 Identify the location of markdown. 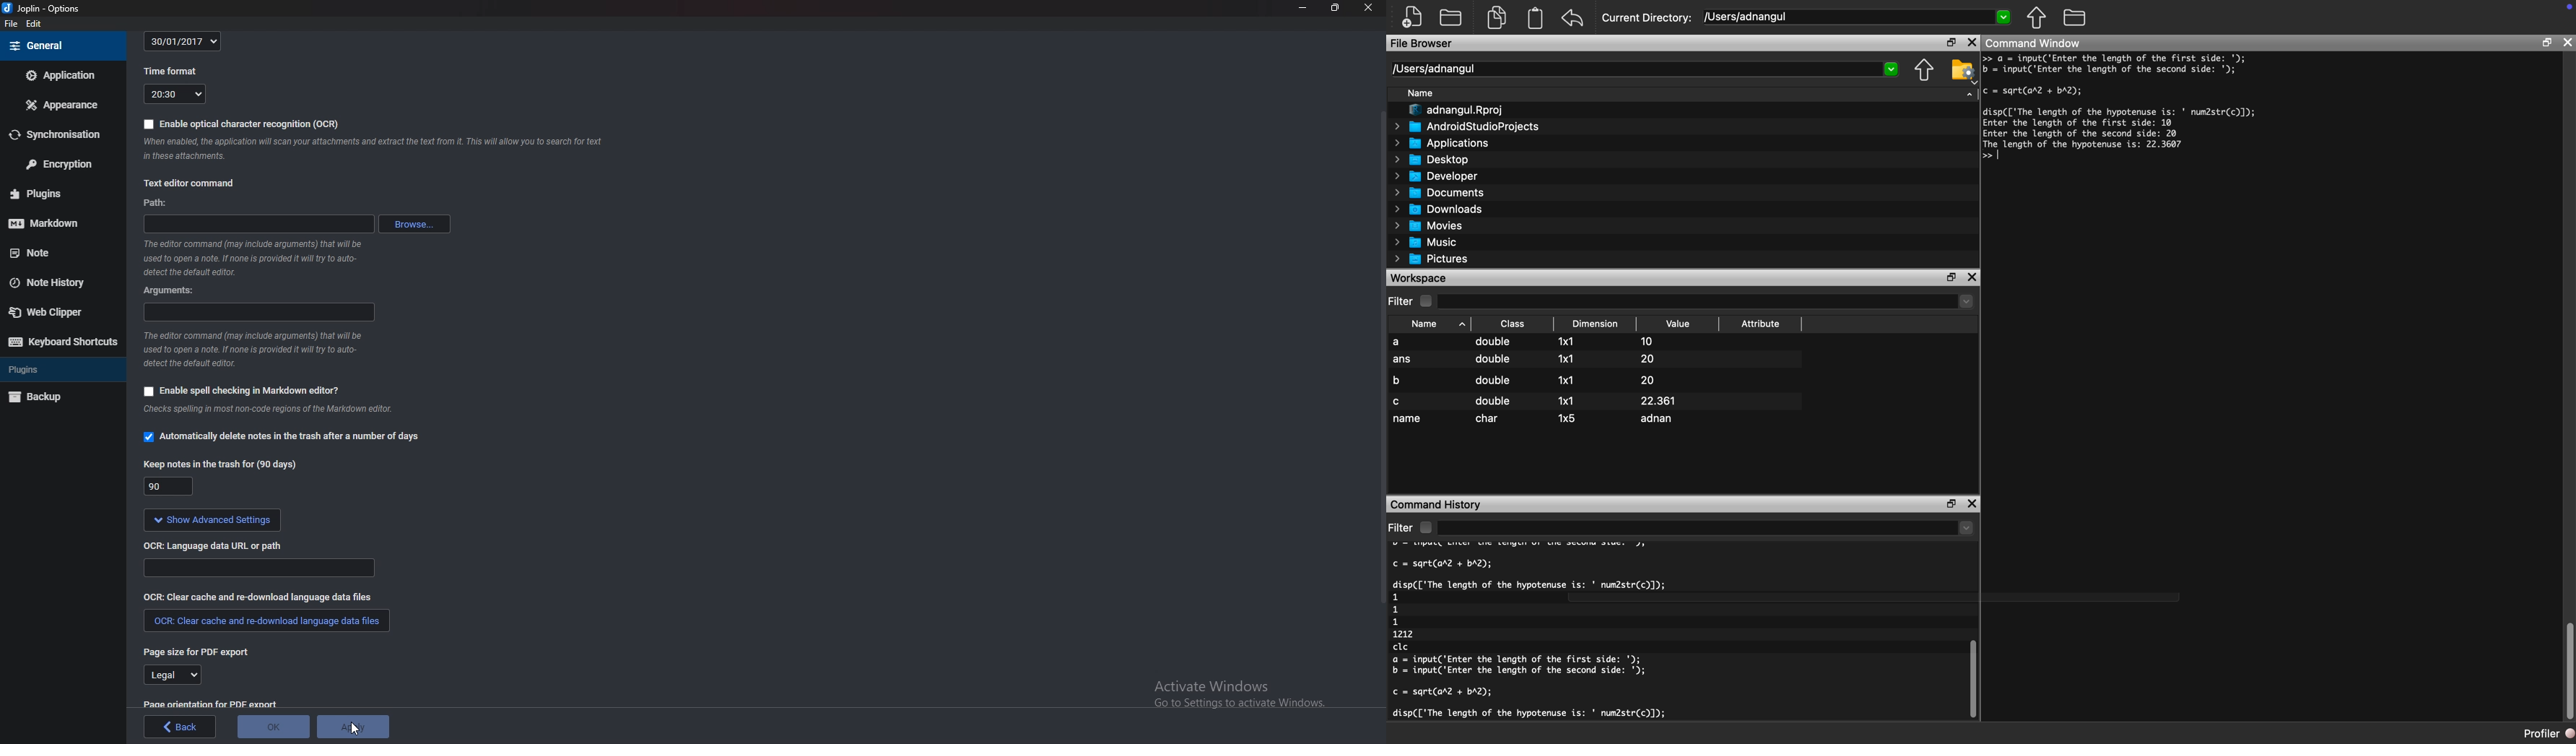
(60, 224).